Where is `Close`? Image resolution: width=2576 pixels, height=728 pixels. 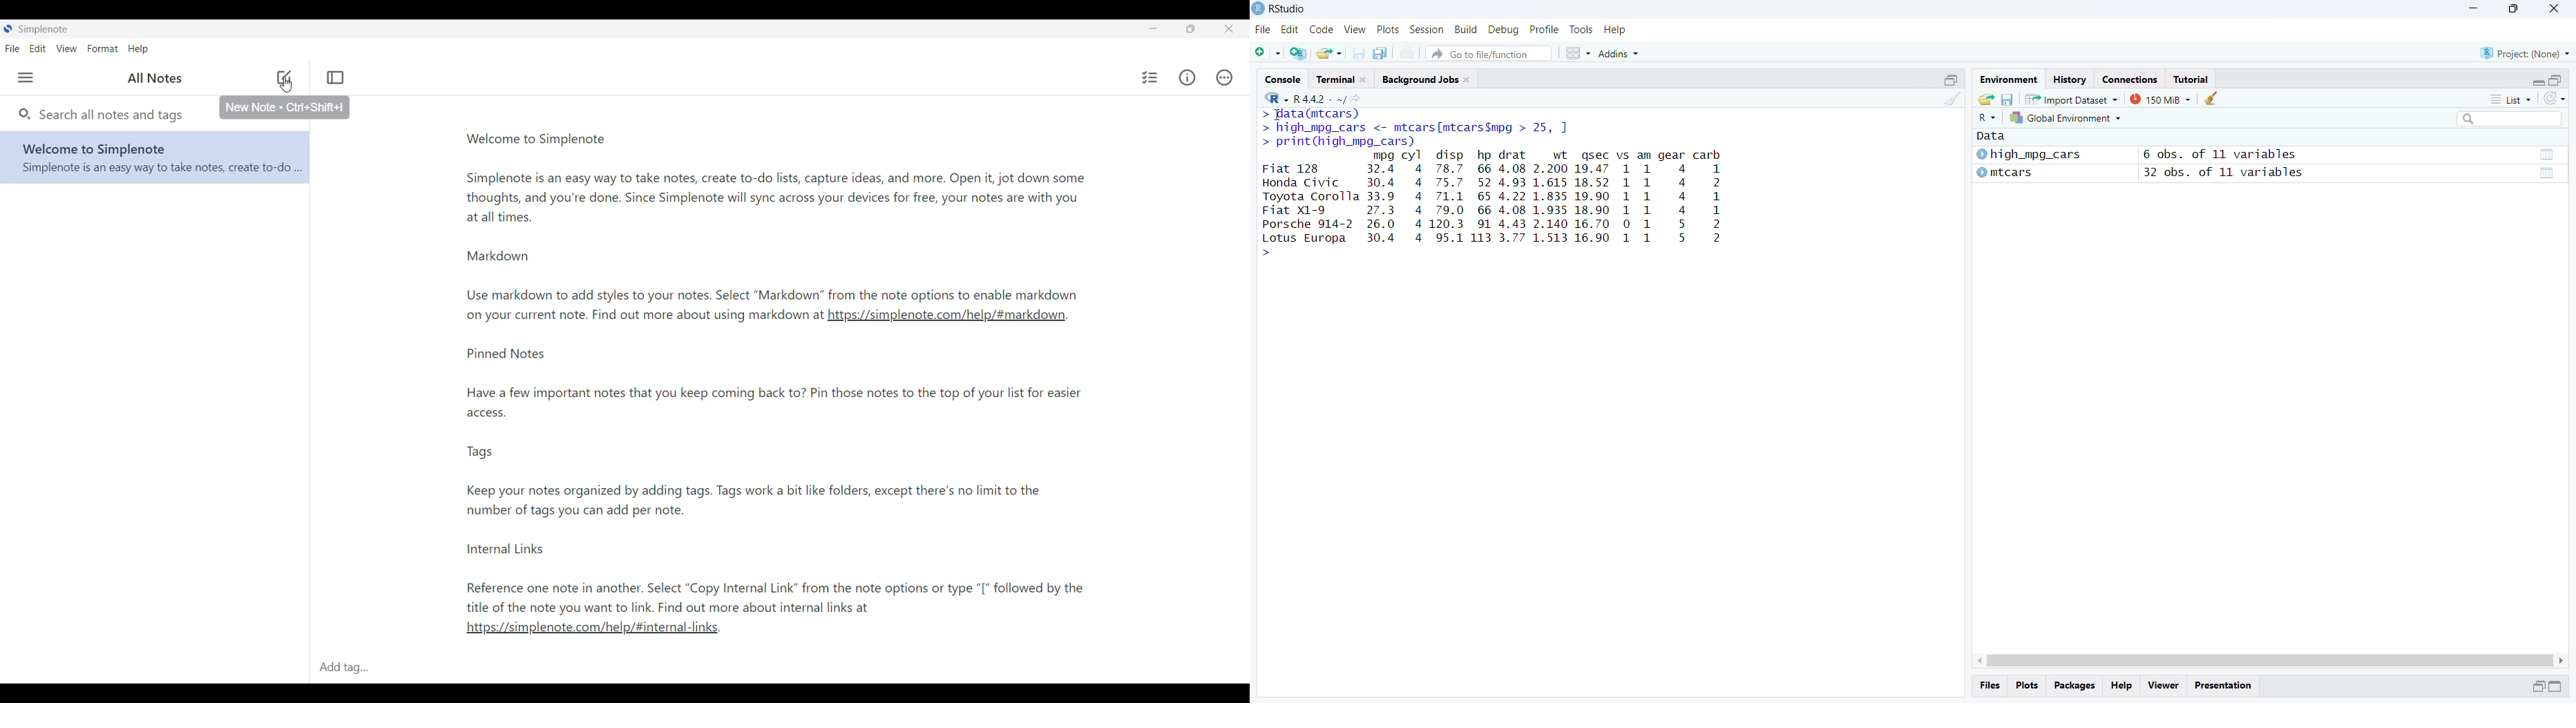 Close is located at coordinates (1229, 29).